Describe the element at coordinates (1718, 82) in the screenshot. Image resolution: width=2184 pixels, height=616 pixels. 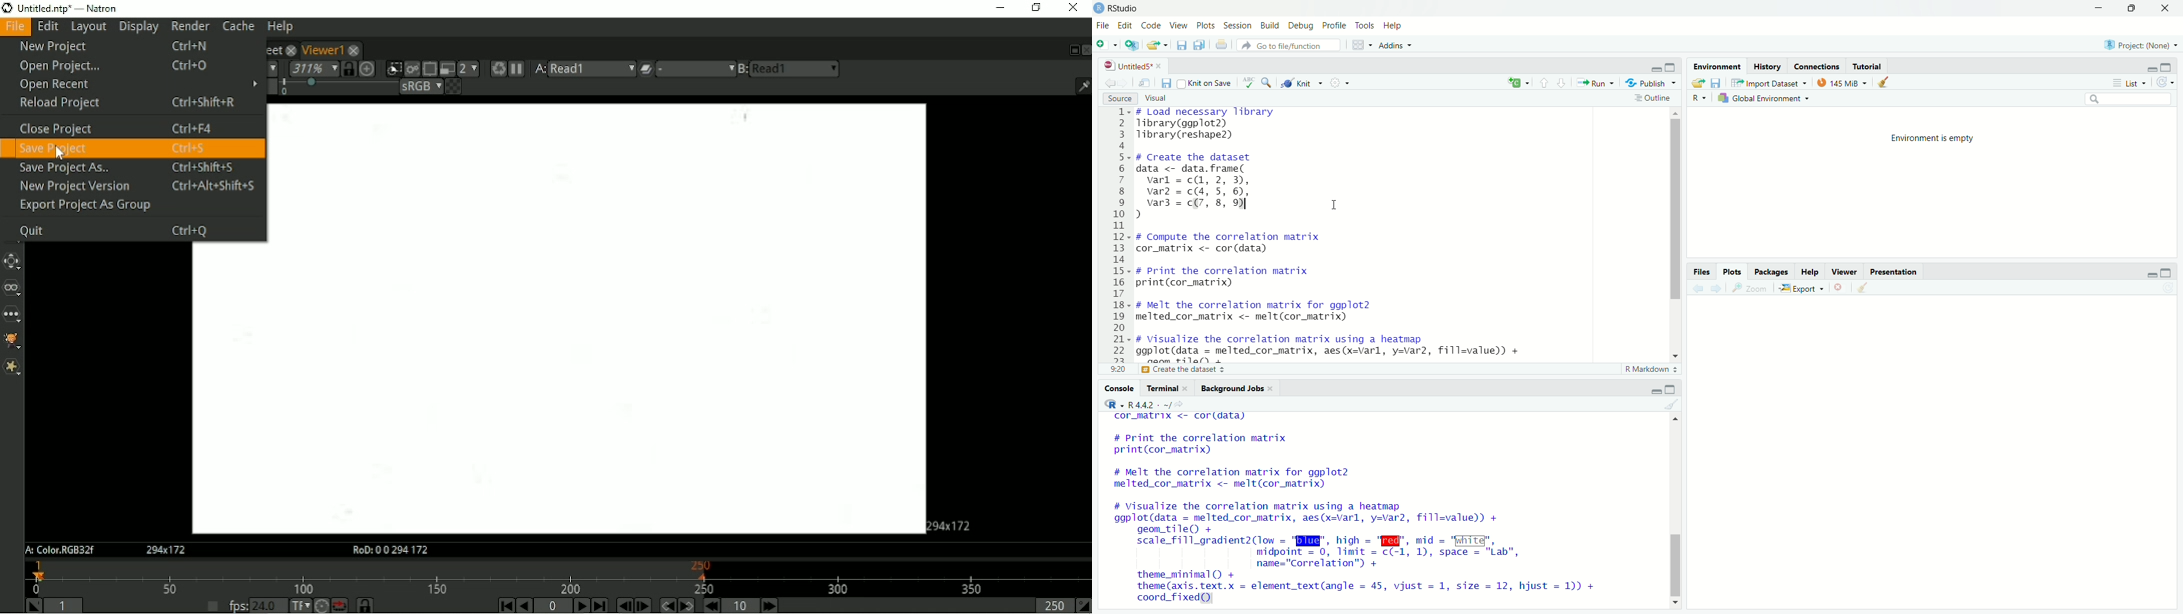
I see `save workspace as` at that location.